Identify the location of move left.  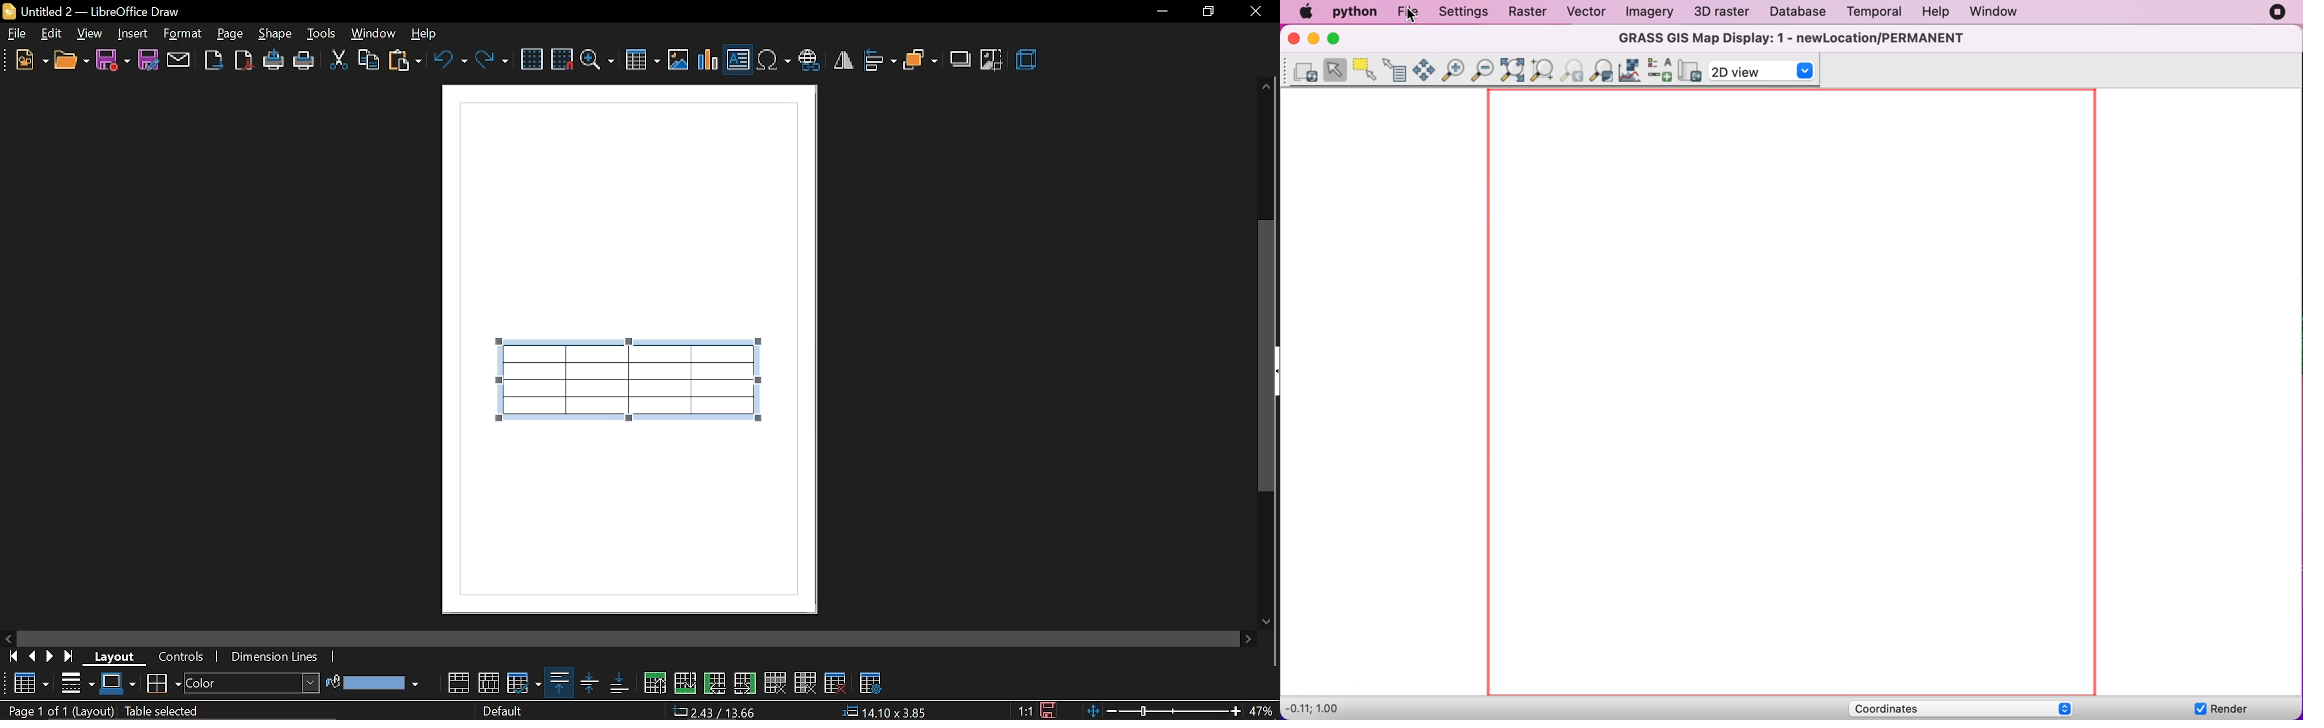
(8, 637).